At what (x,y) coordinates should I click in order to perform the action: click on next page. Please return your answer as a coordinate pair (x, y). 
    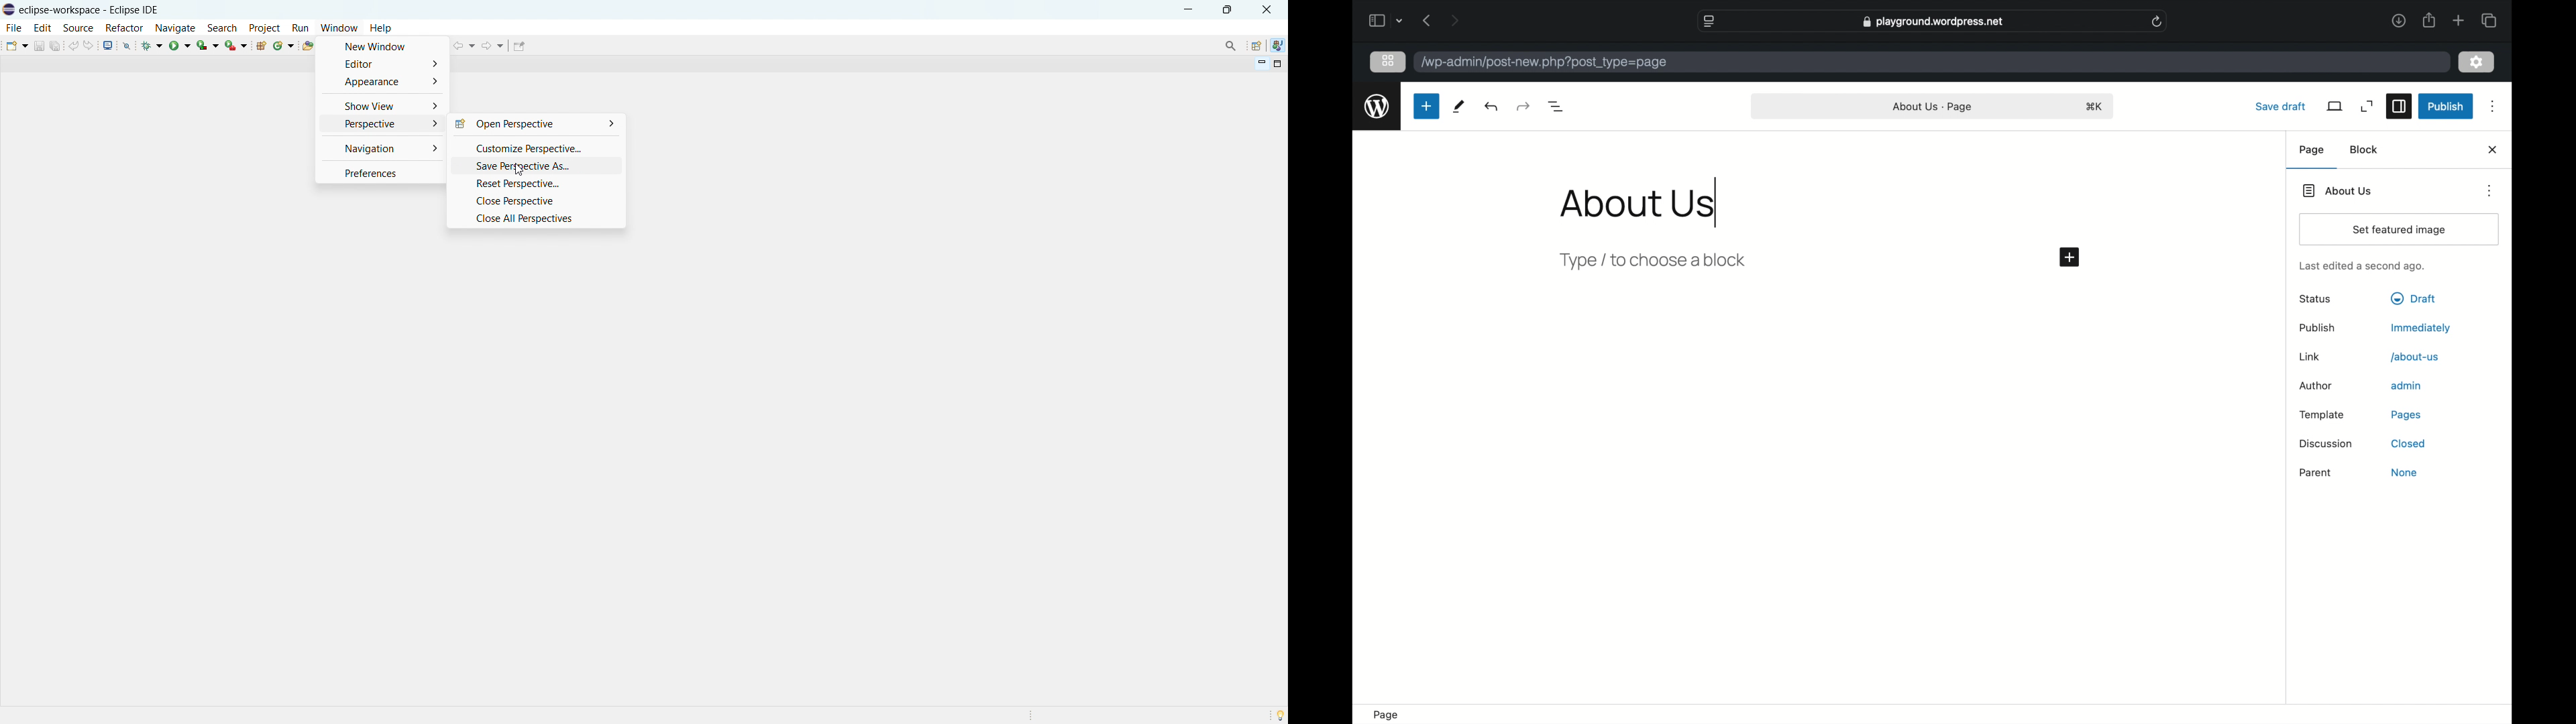
    Looking at the image, I should click on (1455, 21).